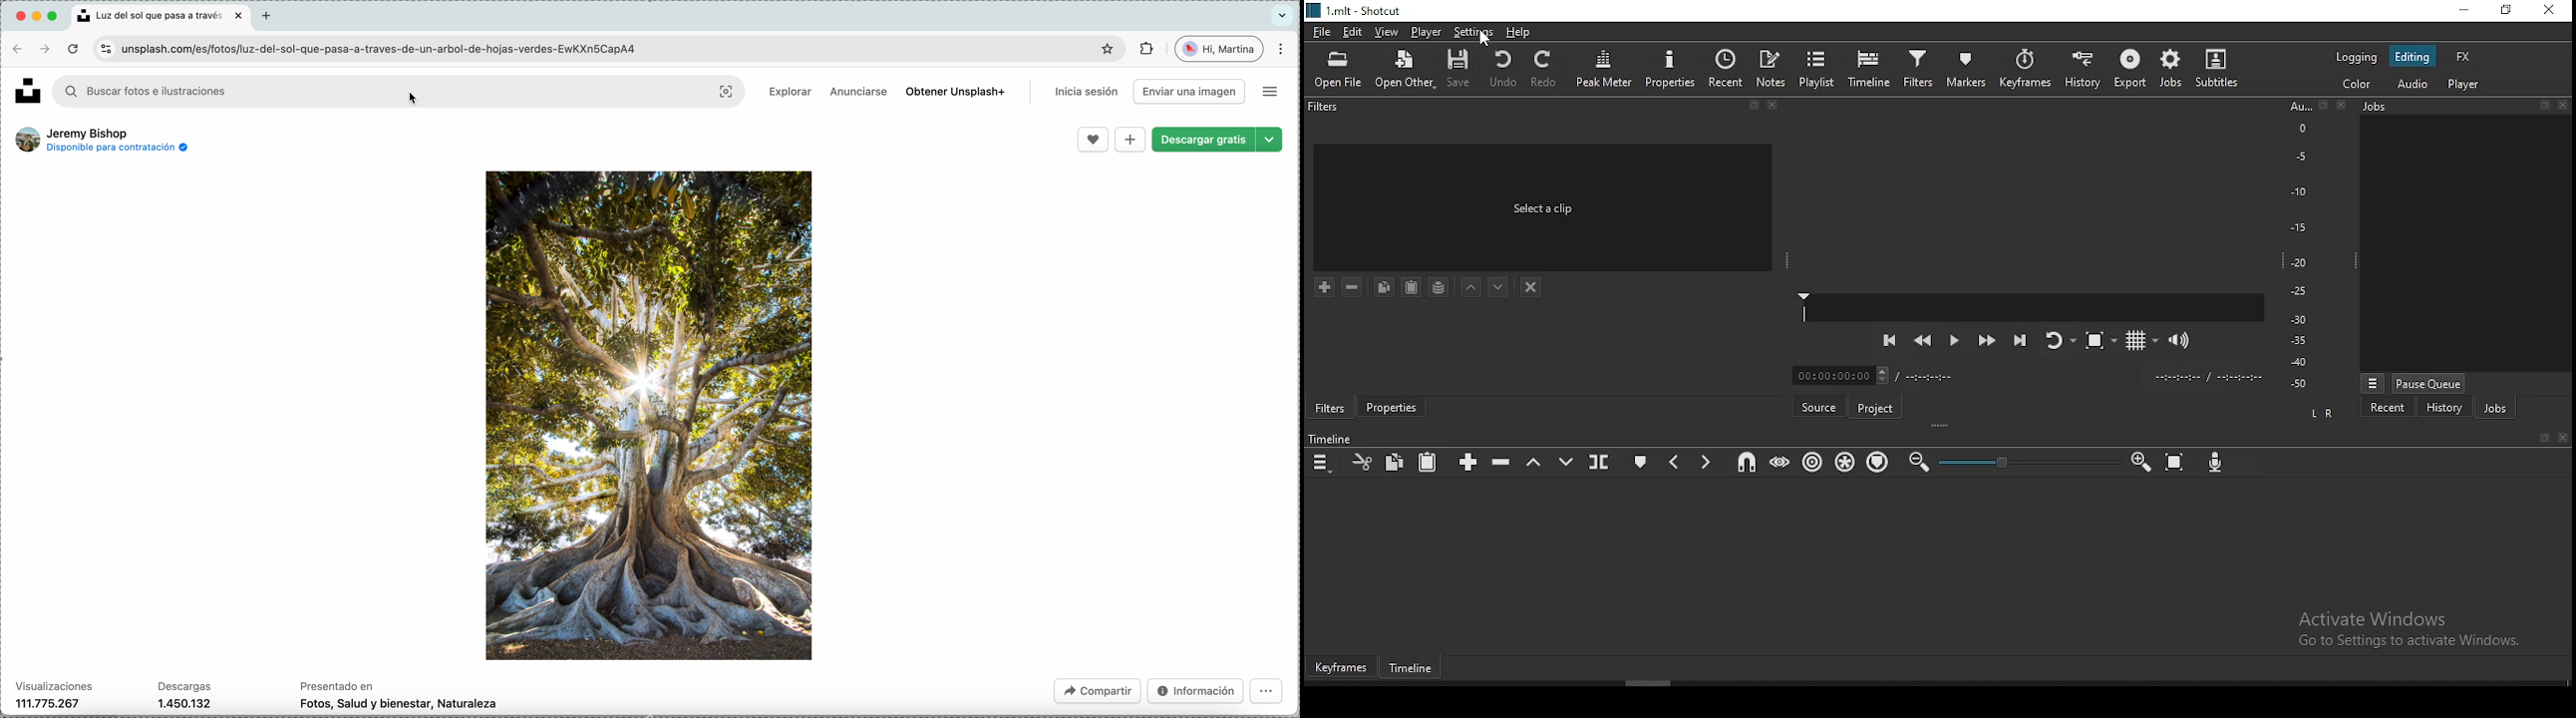 This screenshot has width=2576, height=728. What do you see at coordinates (2543, 104) in the screenshot?
I see `Bookmark` at bounding box center [2543, 104].